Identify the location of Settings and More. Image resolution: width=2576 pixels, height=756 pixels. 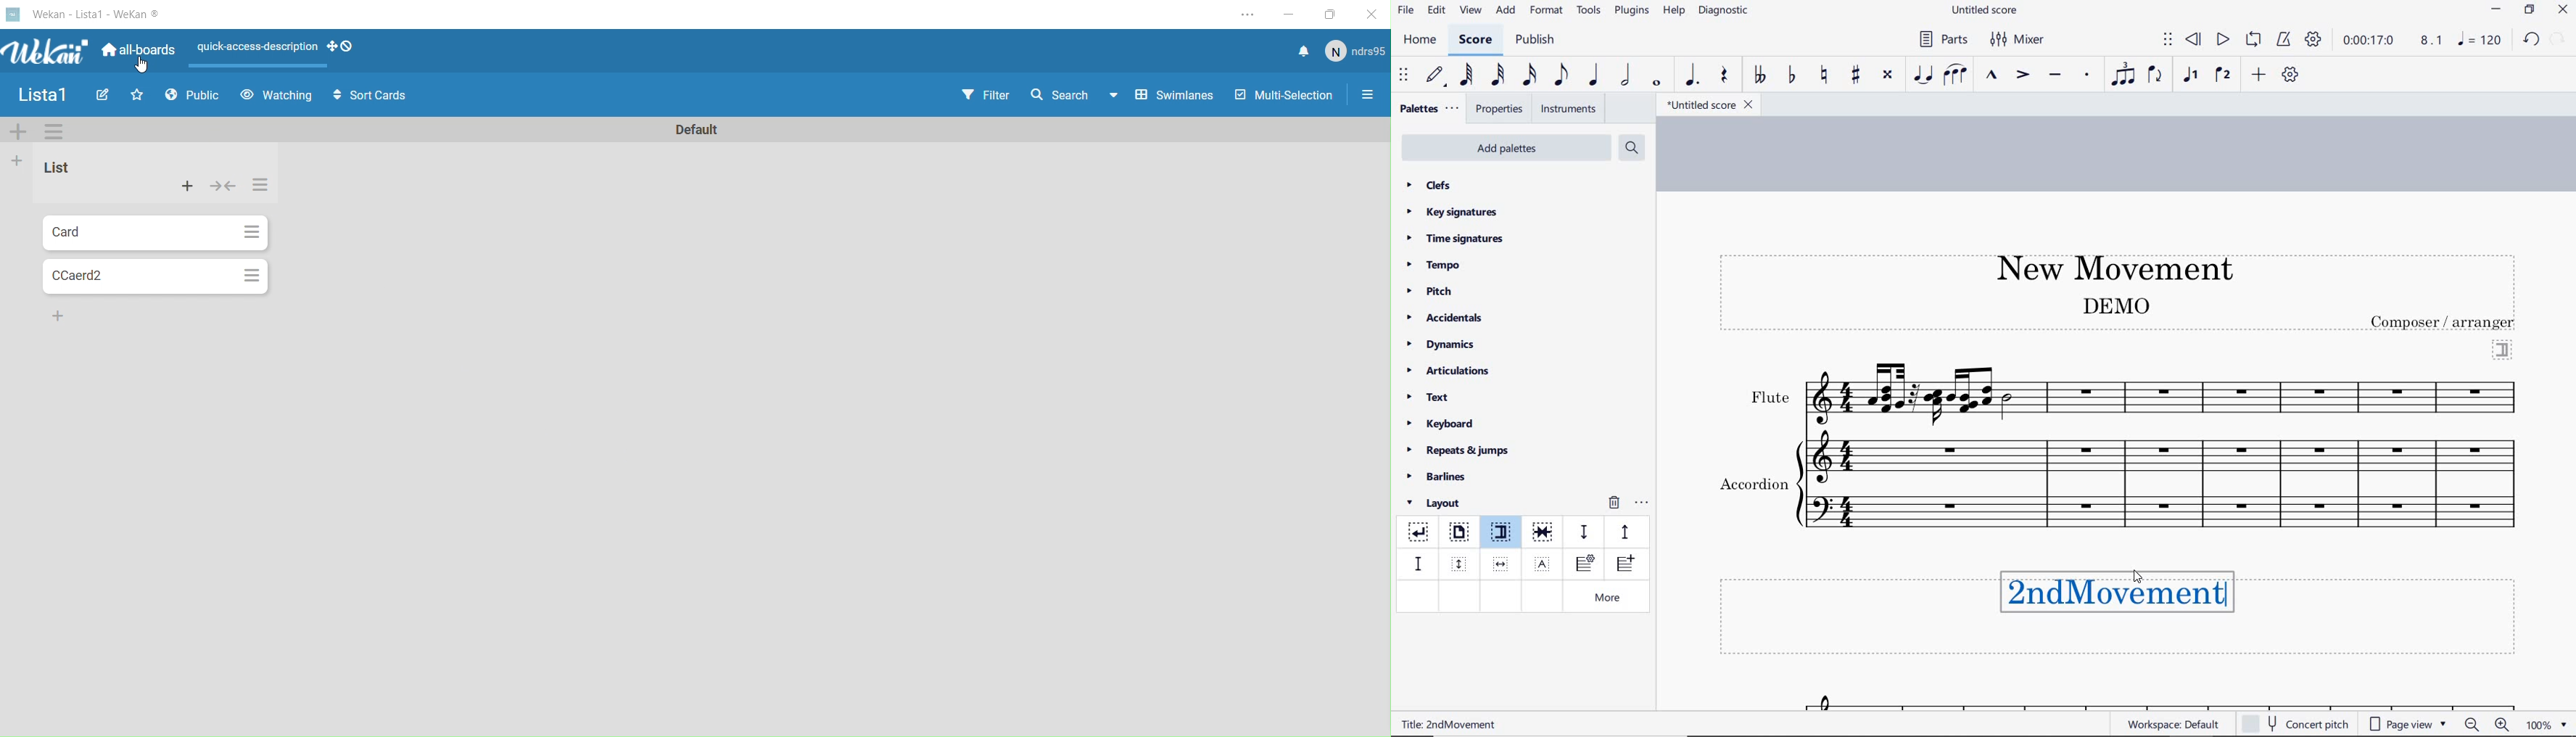
(1252, 14).